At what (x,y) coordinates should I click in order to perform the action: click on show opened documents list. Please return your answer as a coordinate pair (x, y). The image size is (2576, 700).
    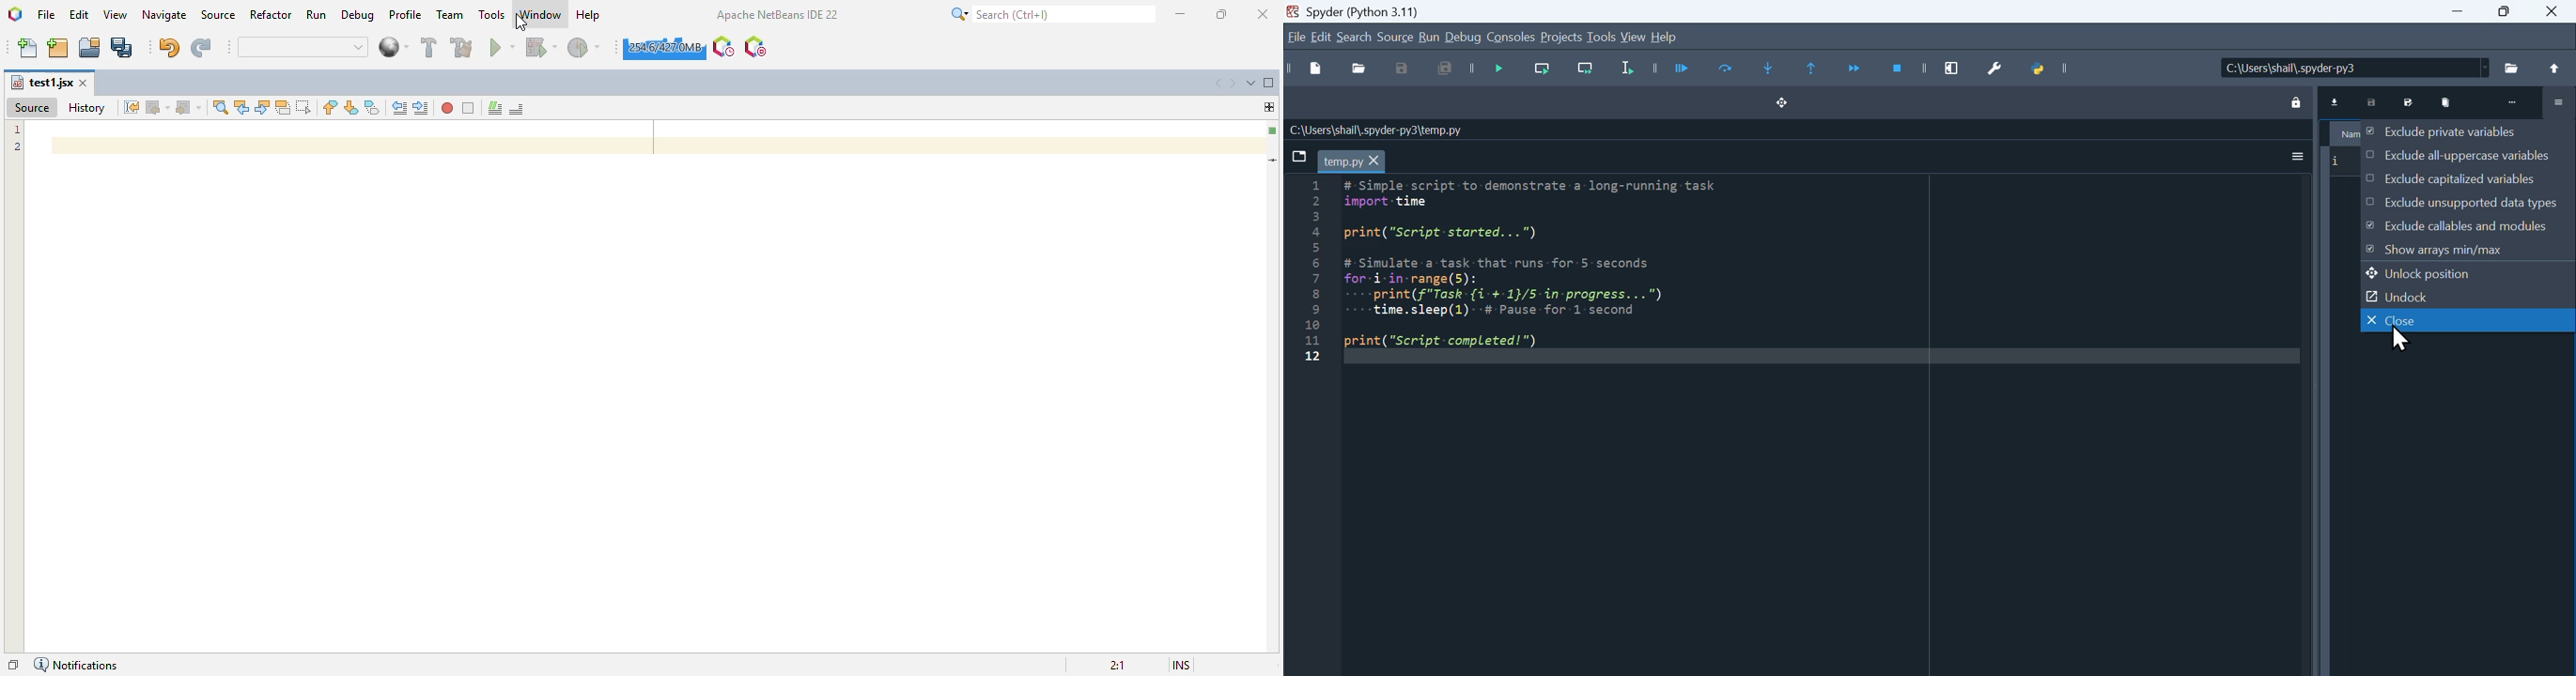
    Looking at the image, I should click on (1251, 82).